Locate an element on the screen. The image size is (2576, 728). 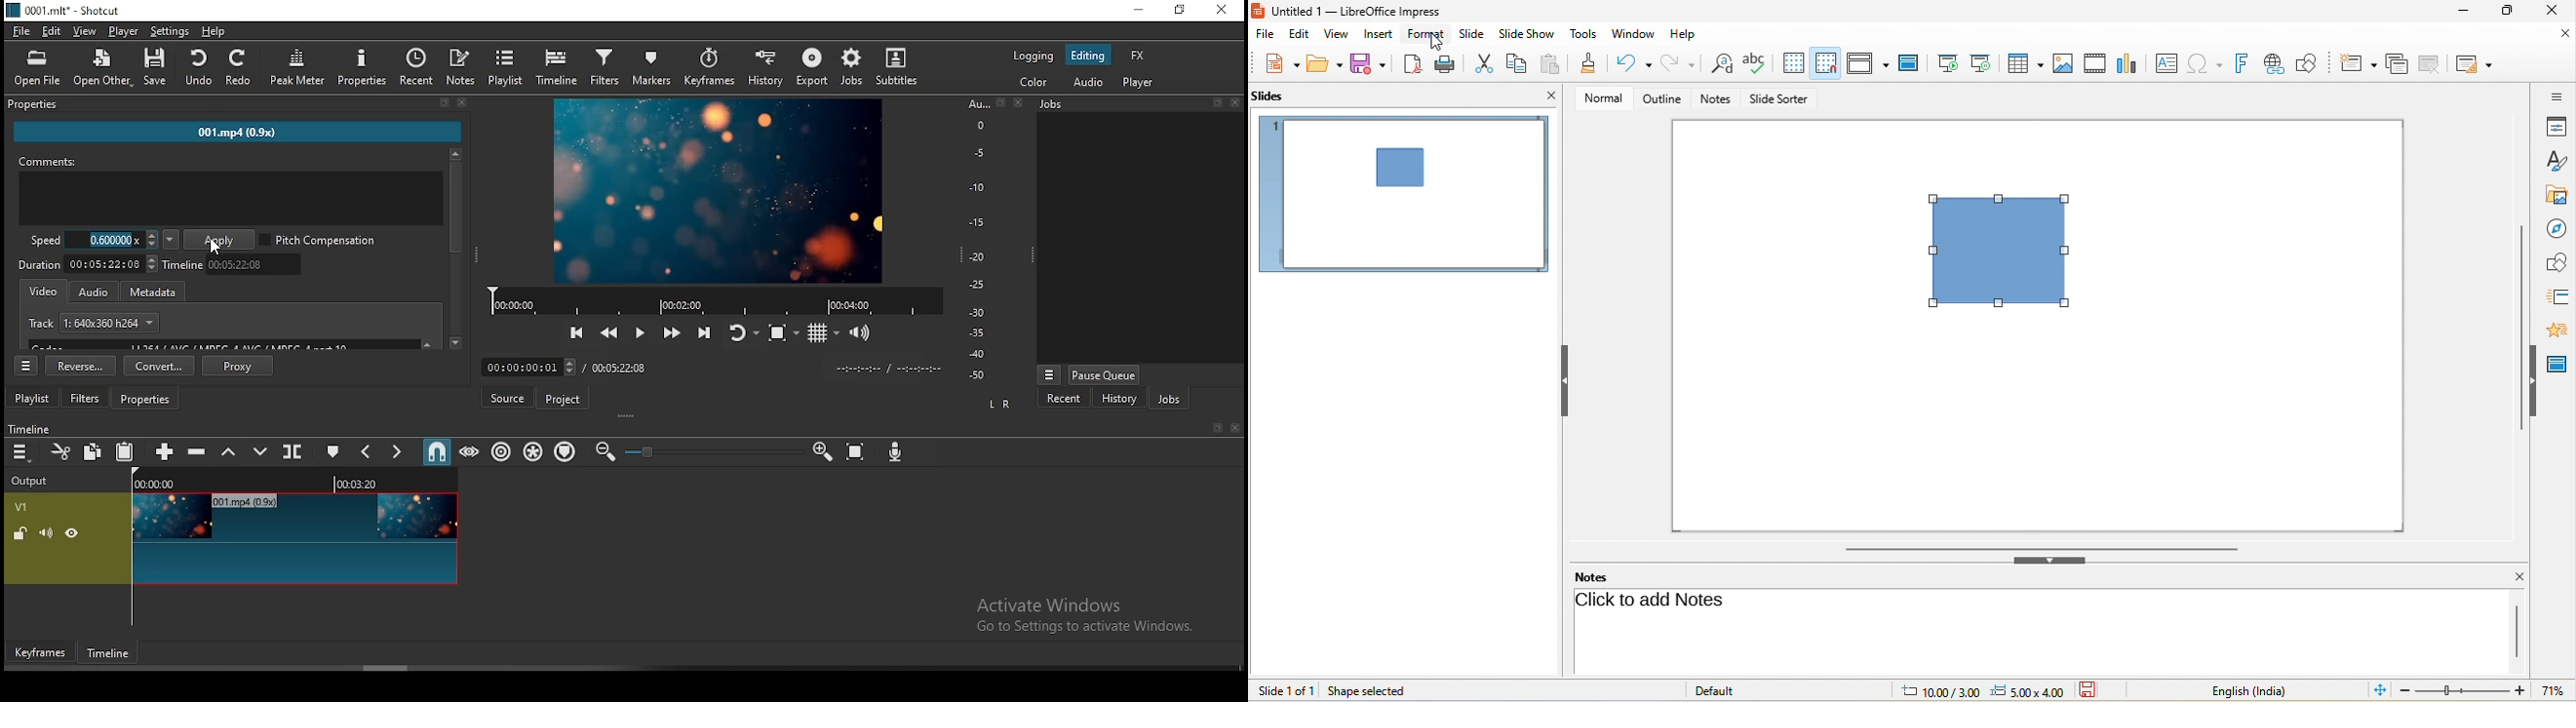
history is located at coordinates (765, 66).